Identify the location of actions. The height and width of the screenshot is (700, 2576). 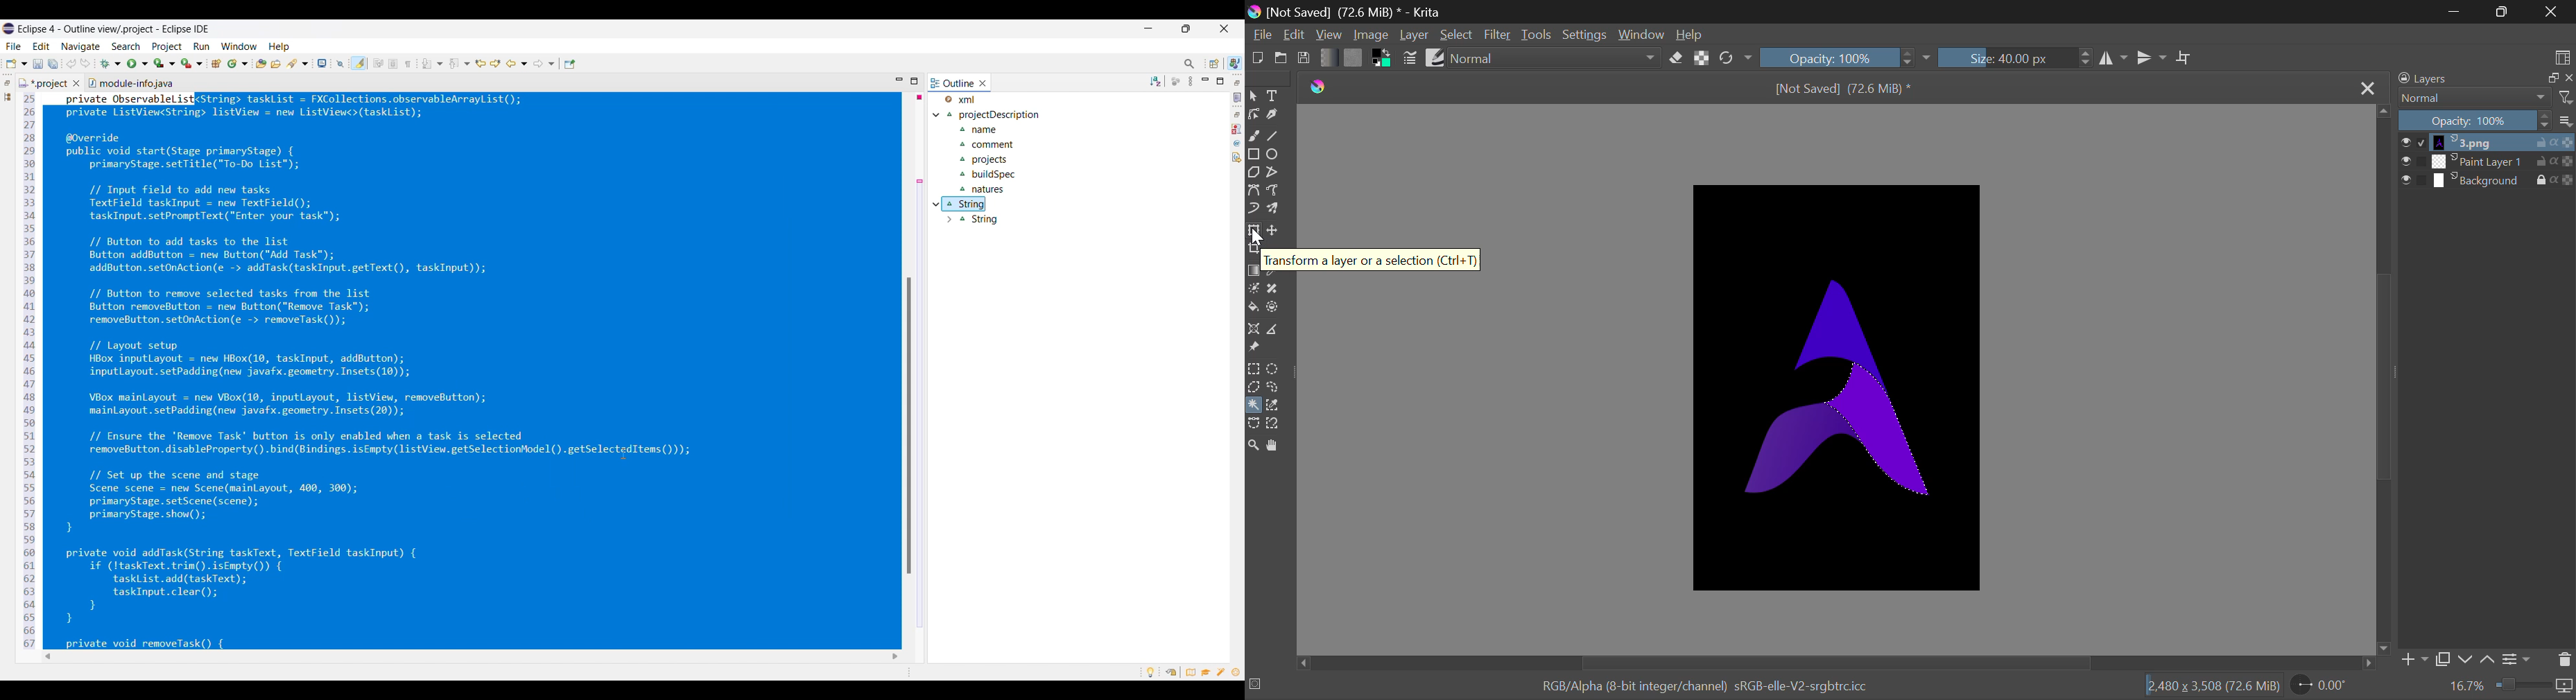
(2555, 180).